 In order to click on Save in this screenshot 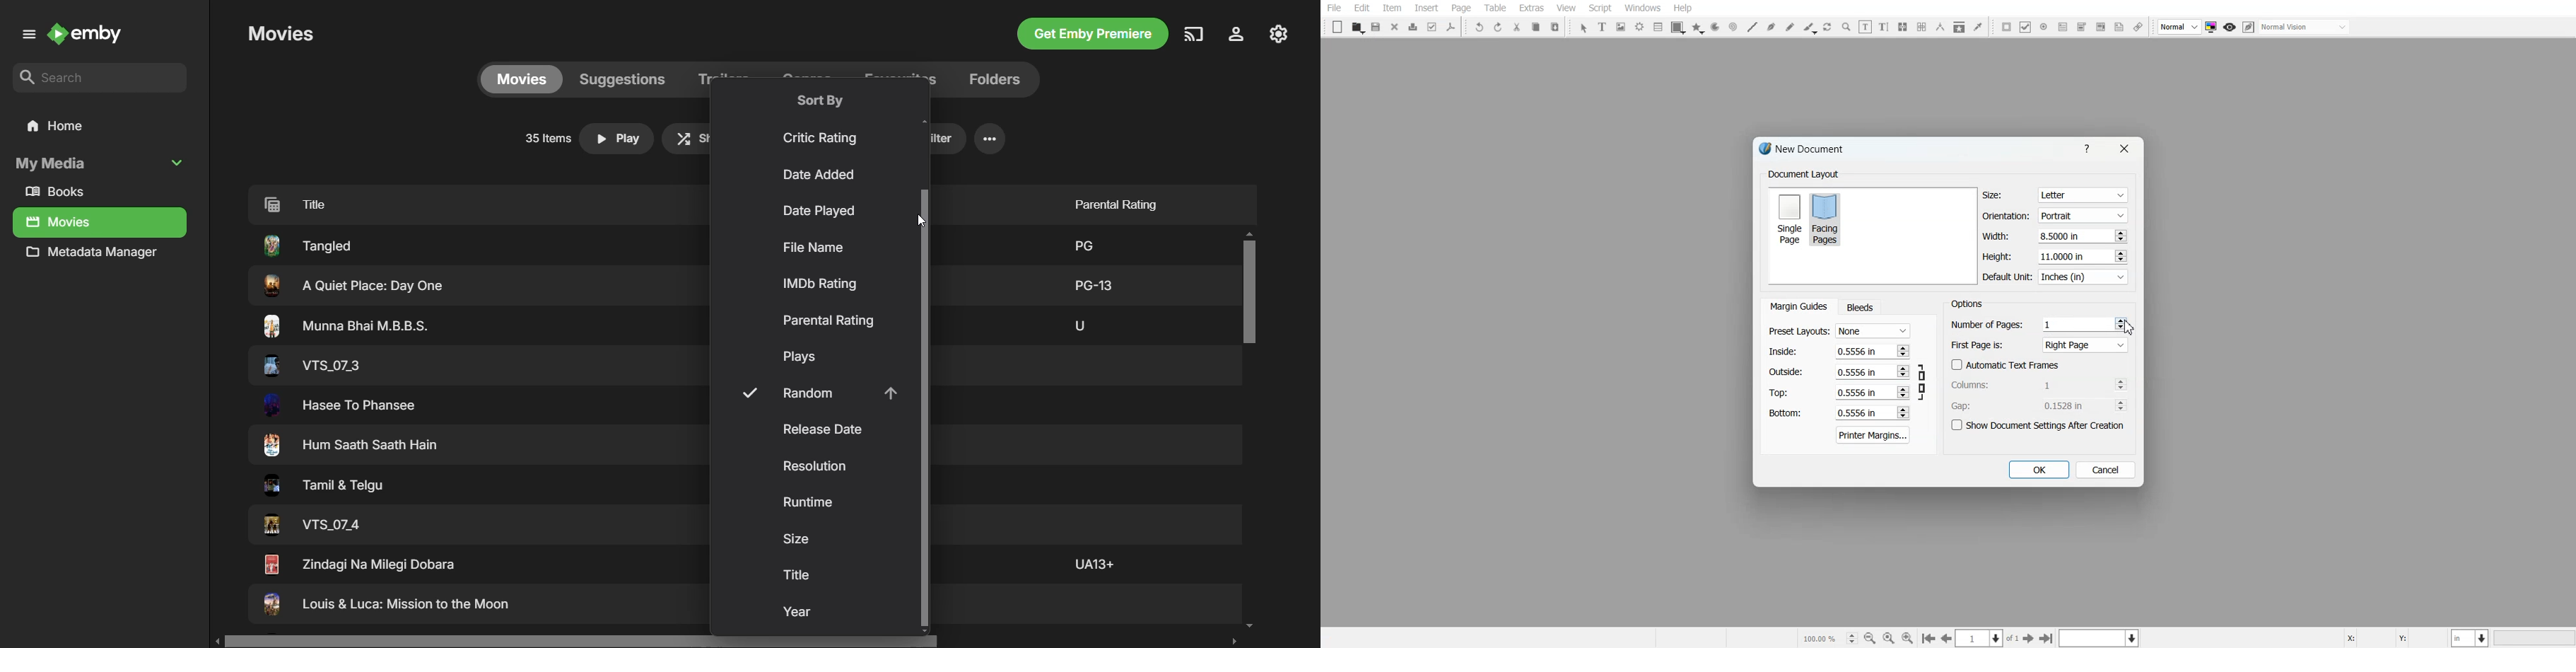, I will do `click(1377, 27)`.